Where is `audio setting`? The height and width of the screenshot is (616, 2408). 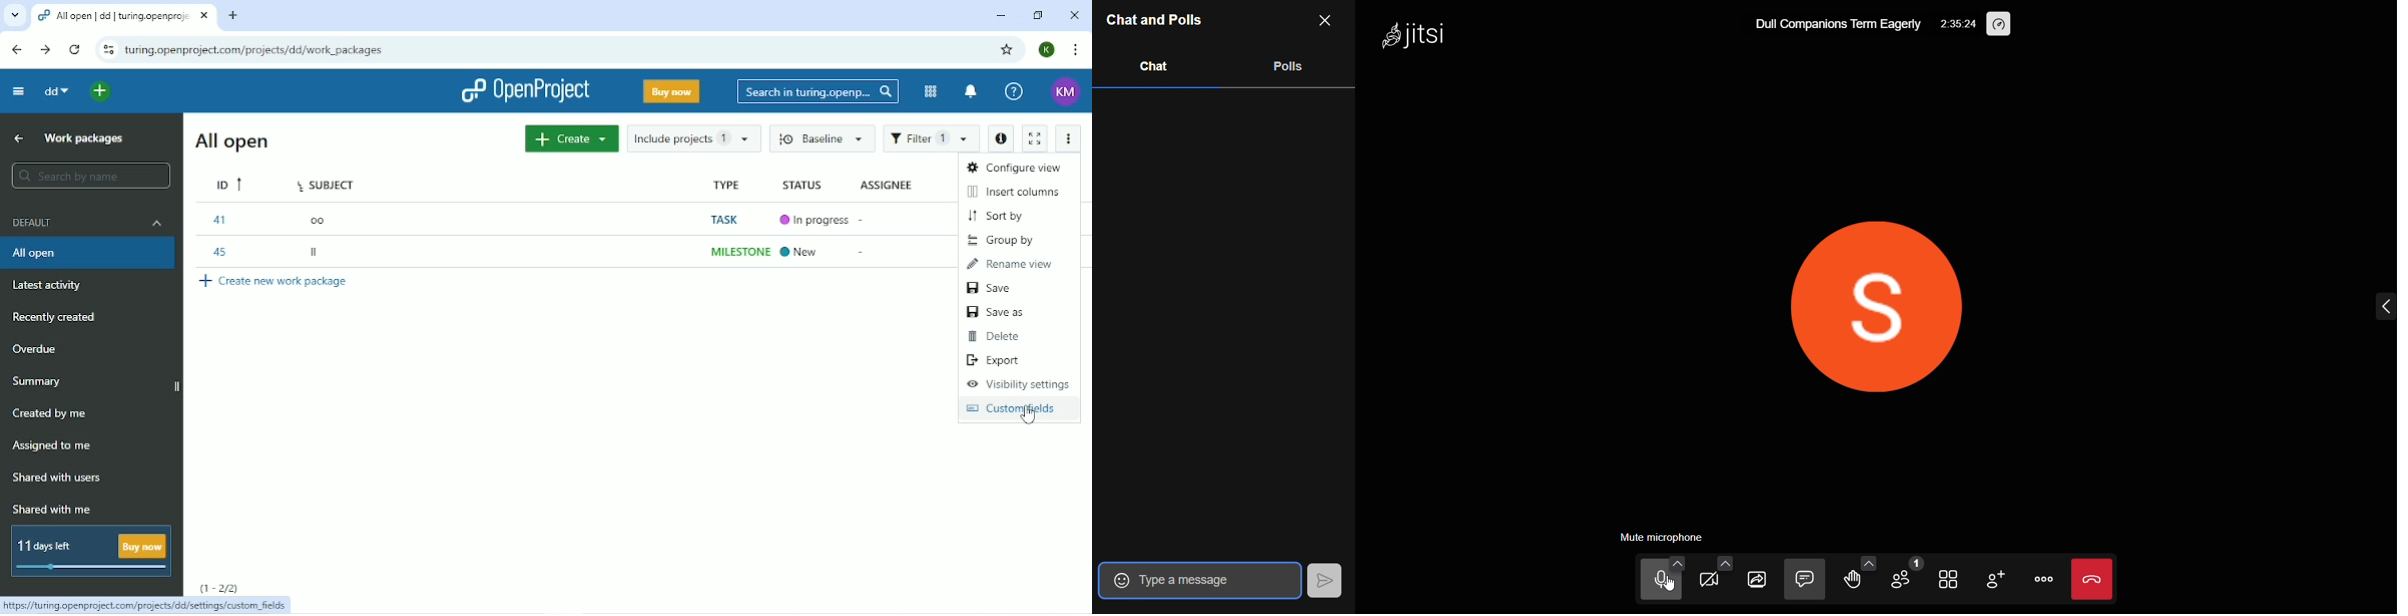
audio setting is located at coordinates (1681, 563).